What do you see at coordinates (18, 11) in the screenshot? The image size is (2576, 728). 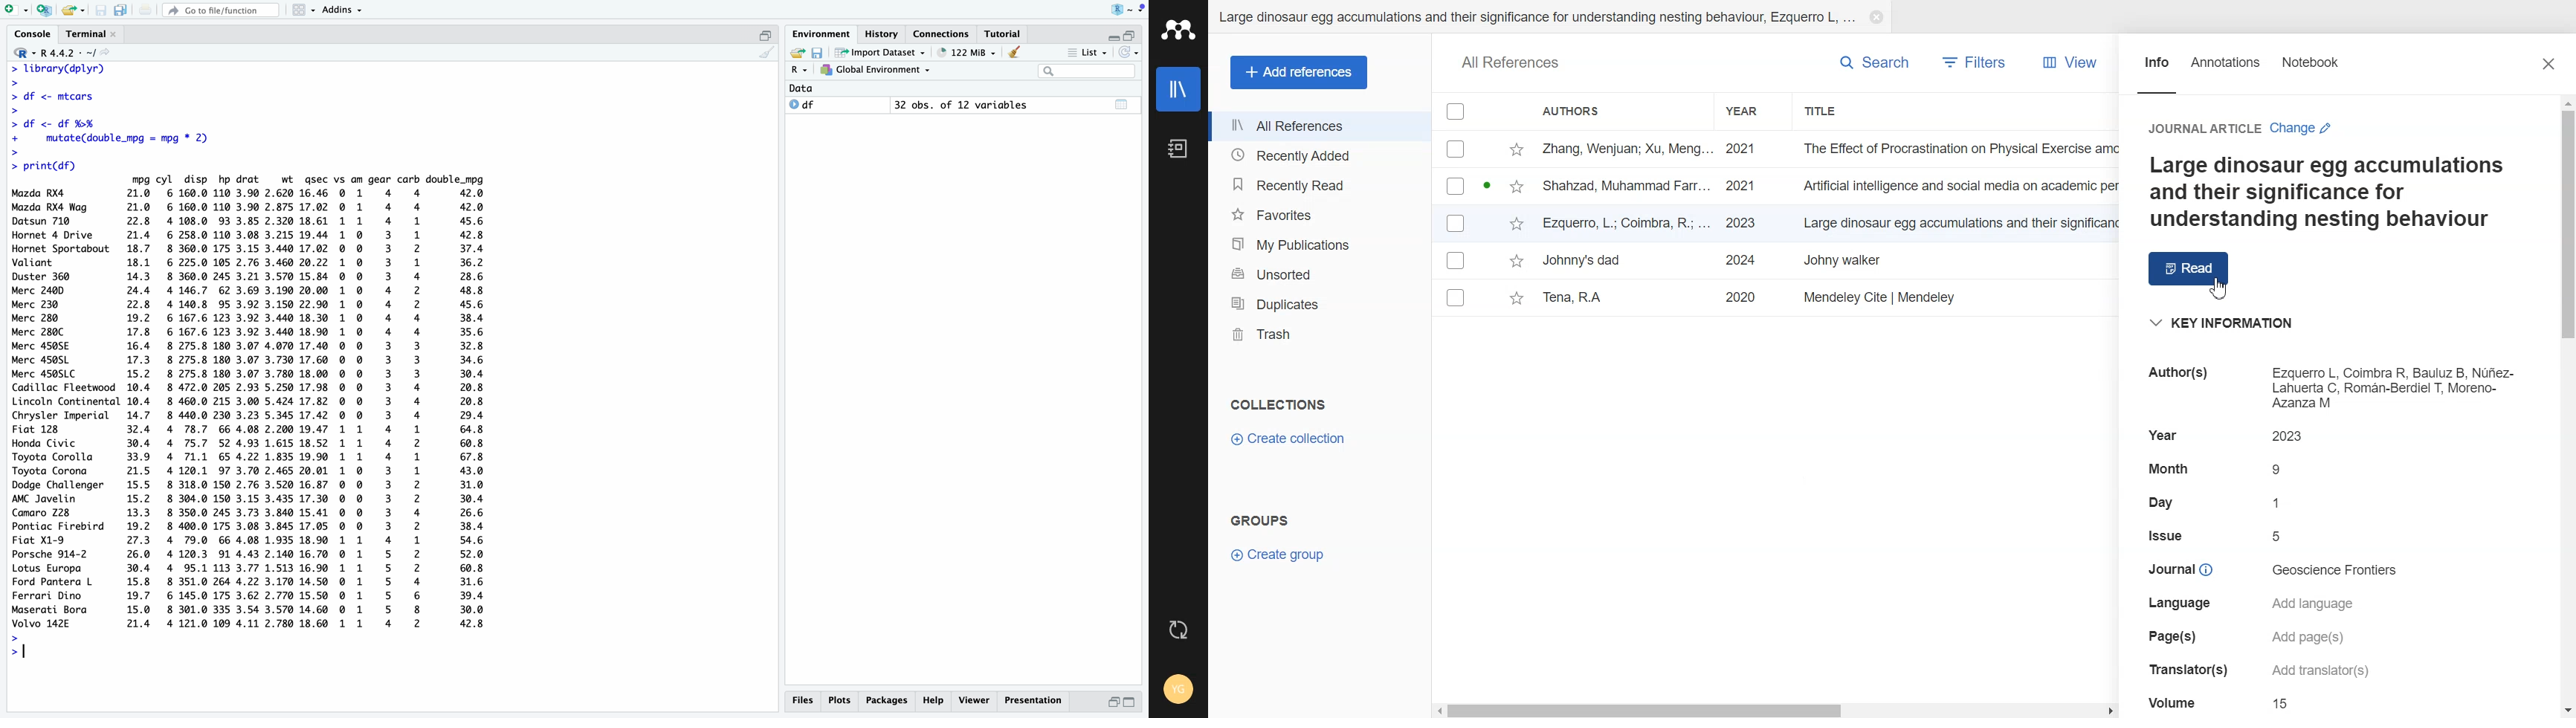 I see `Add file as` at bounding box center [18, 11].